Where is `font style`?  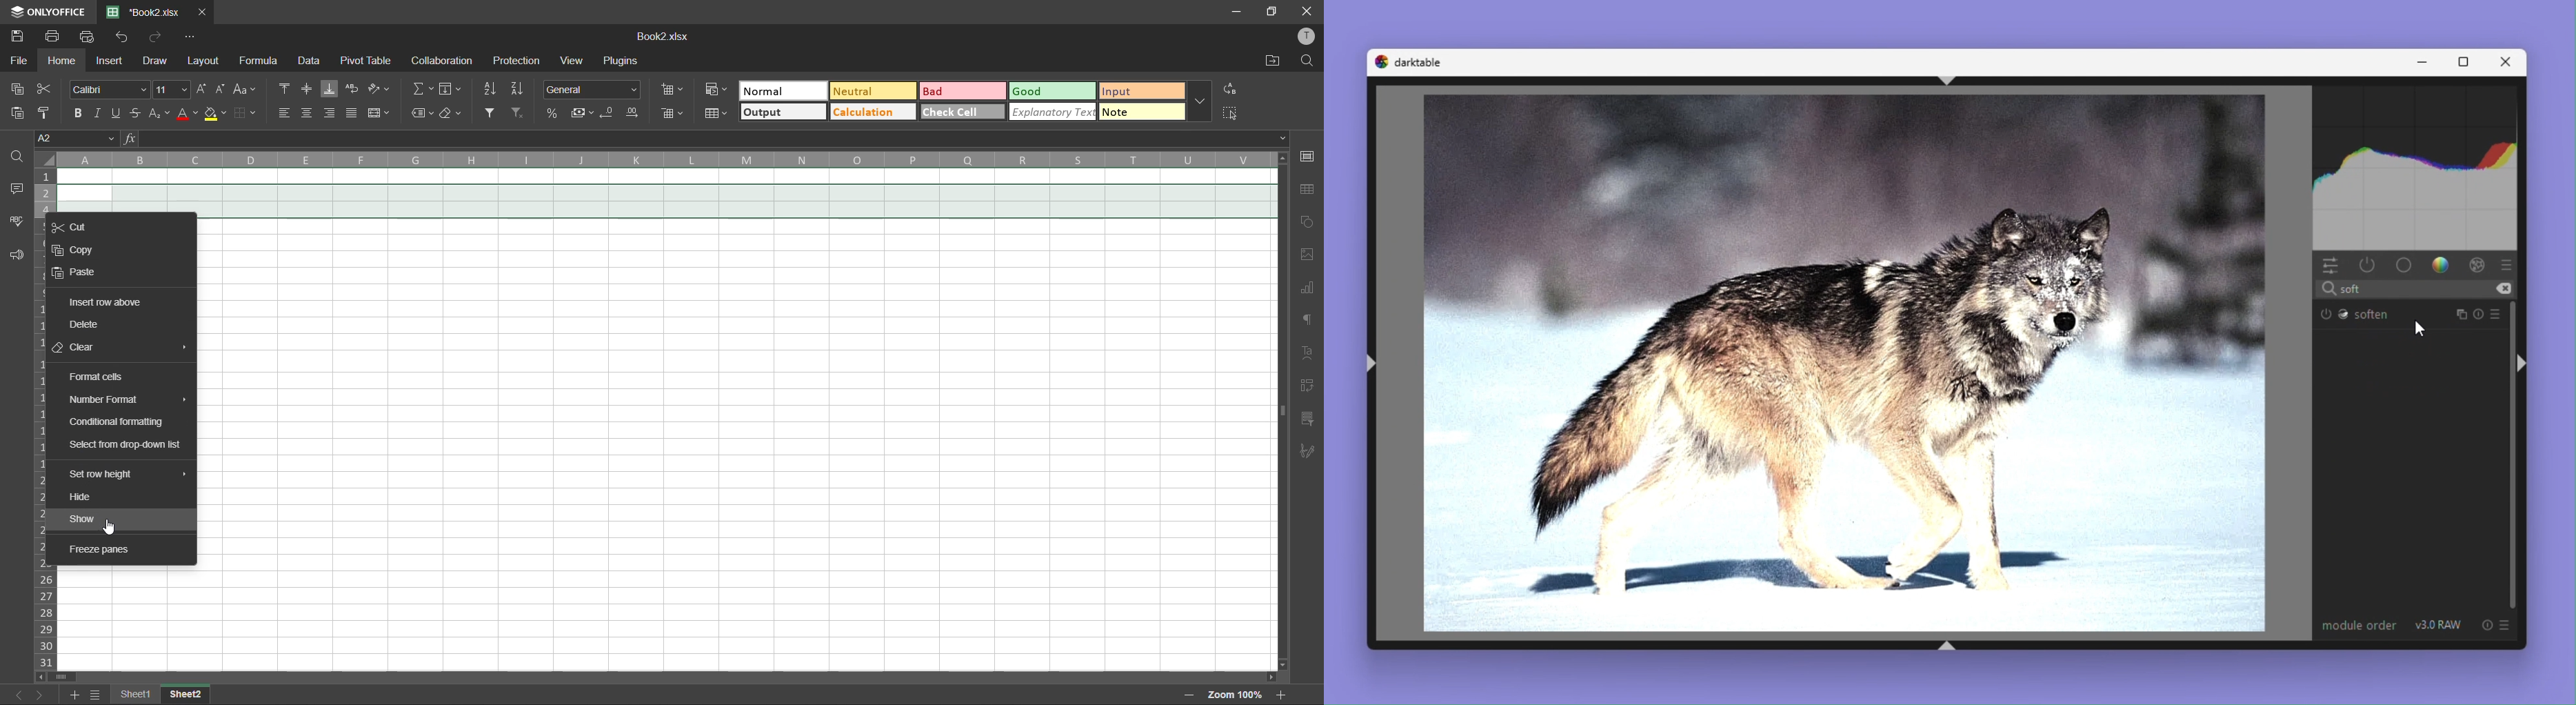
font style is located at coordinates (110, 87).